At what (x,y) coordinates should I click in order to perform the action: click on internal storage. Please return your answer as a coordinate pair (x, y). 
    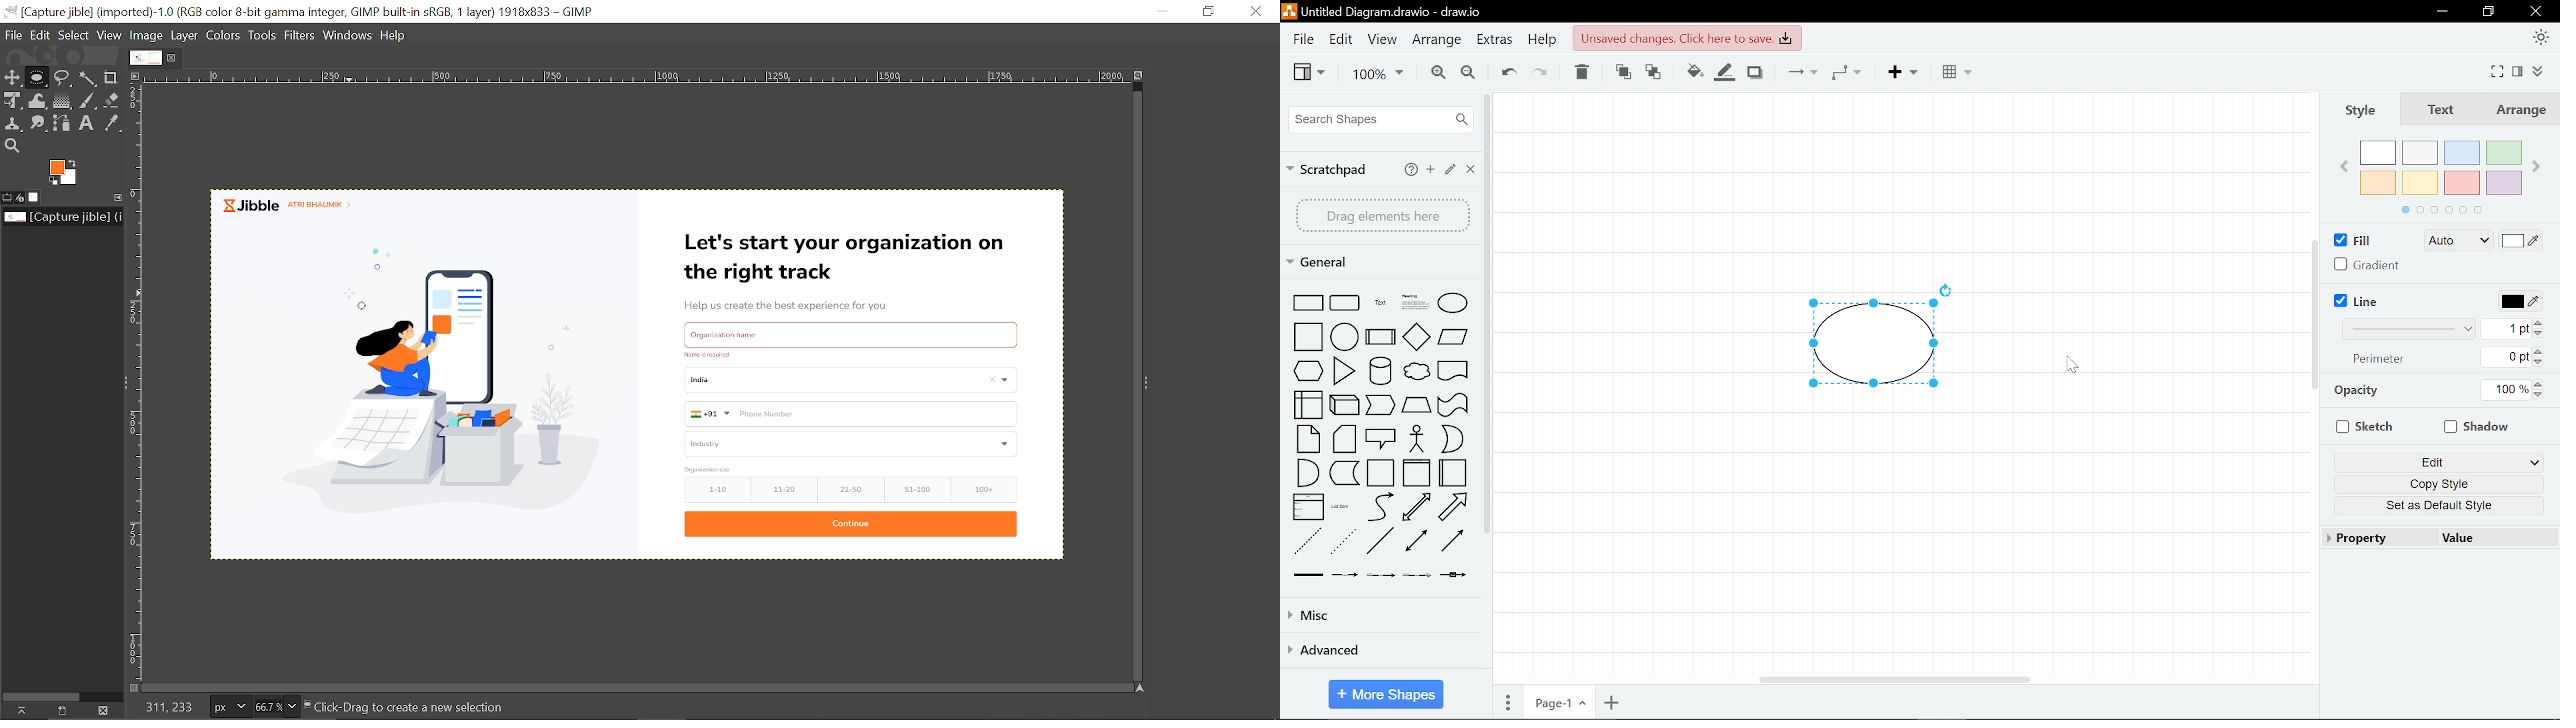
    Looking at the image, I should click on (1309, 406).